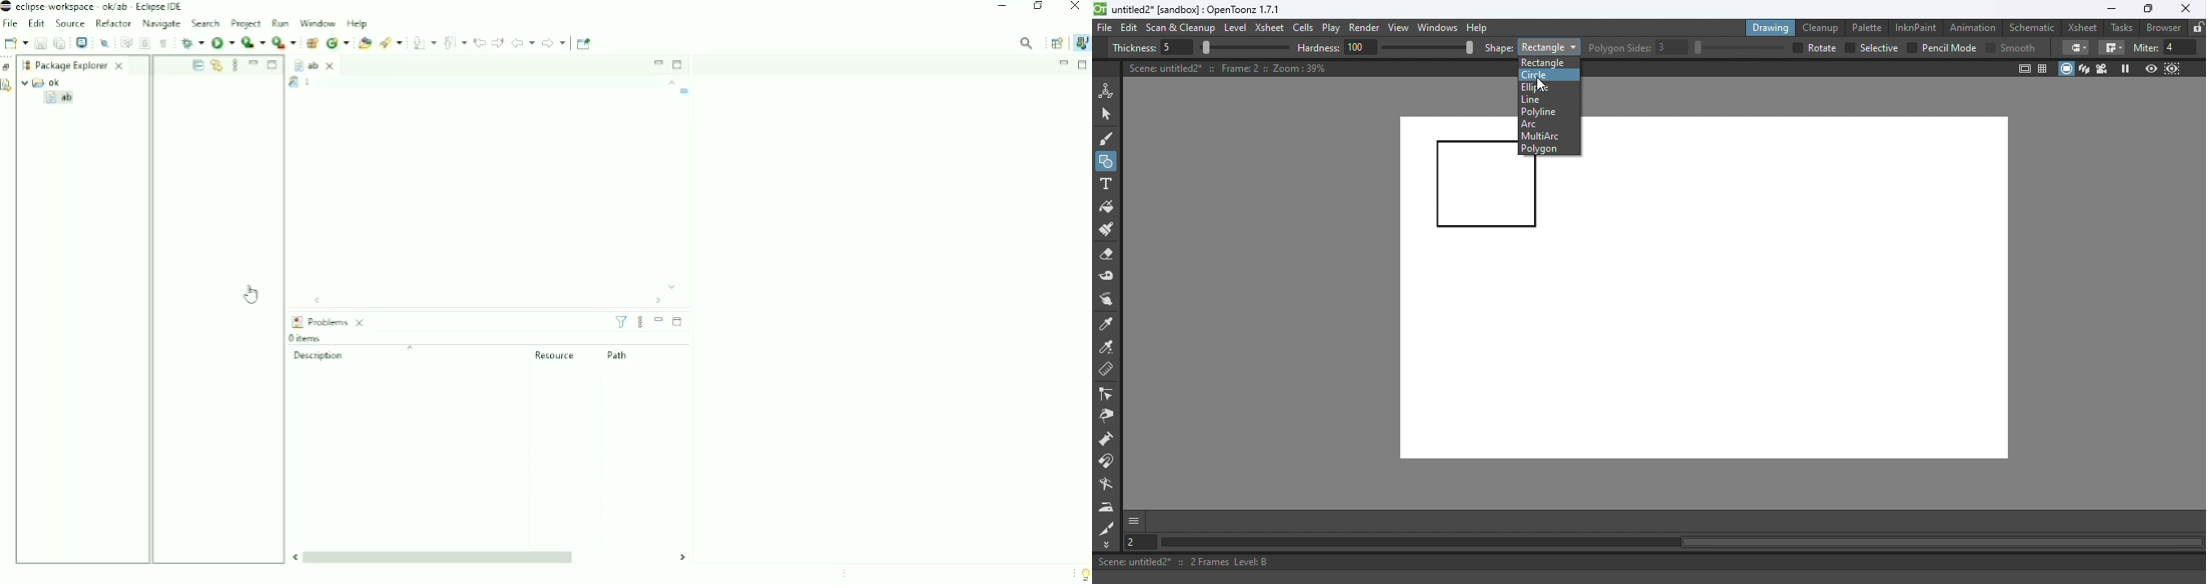 The width and height of the screenshot is (2212, 588). I want to click on Palette, so click(1869, 27).